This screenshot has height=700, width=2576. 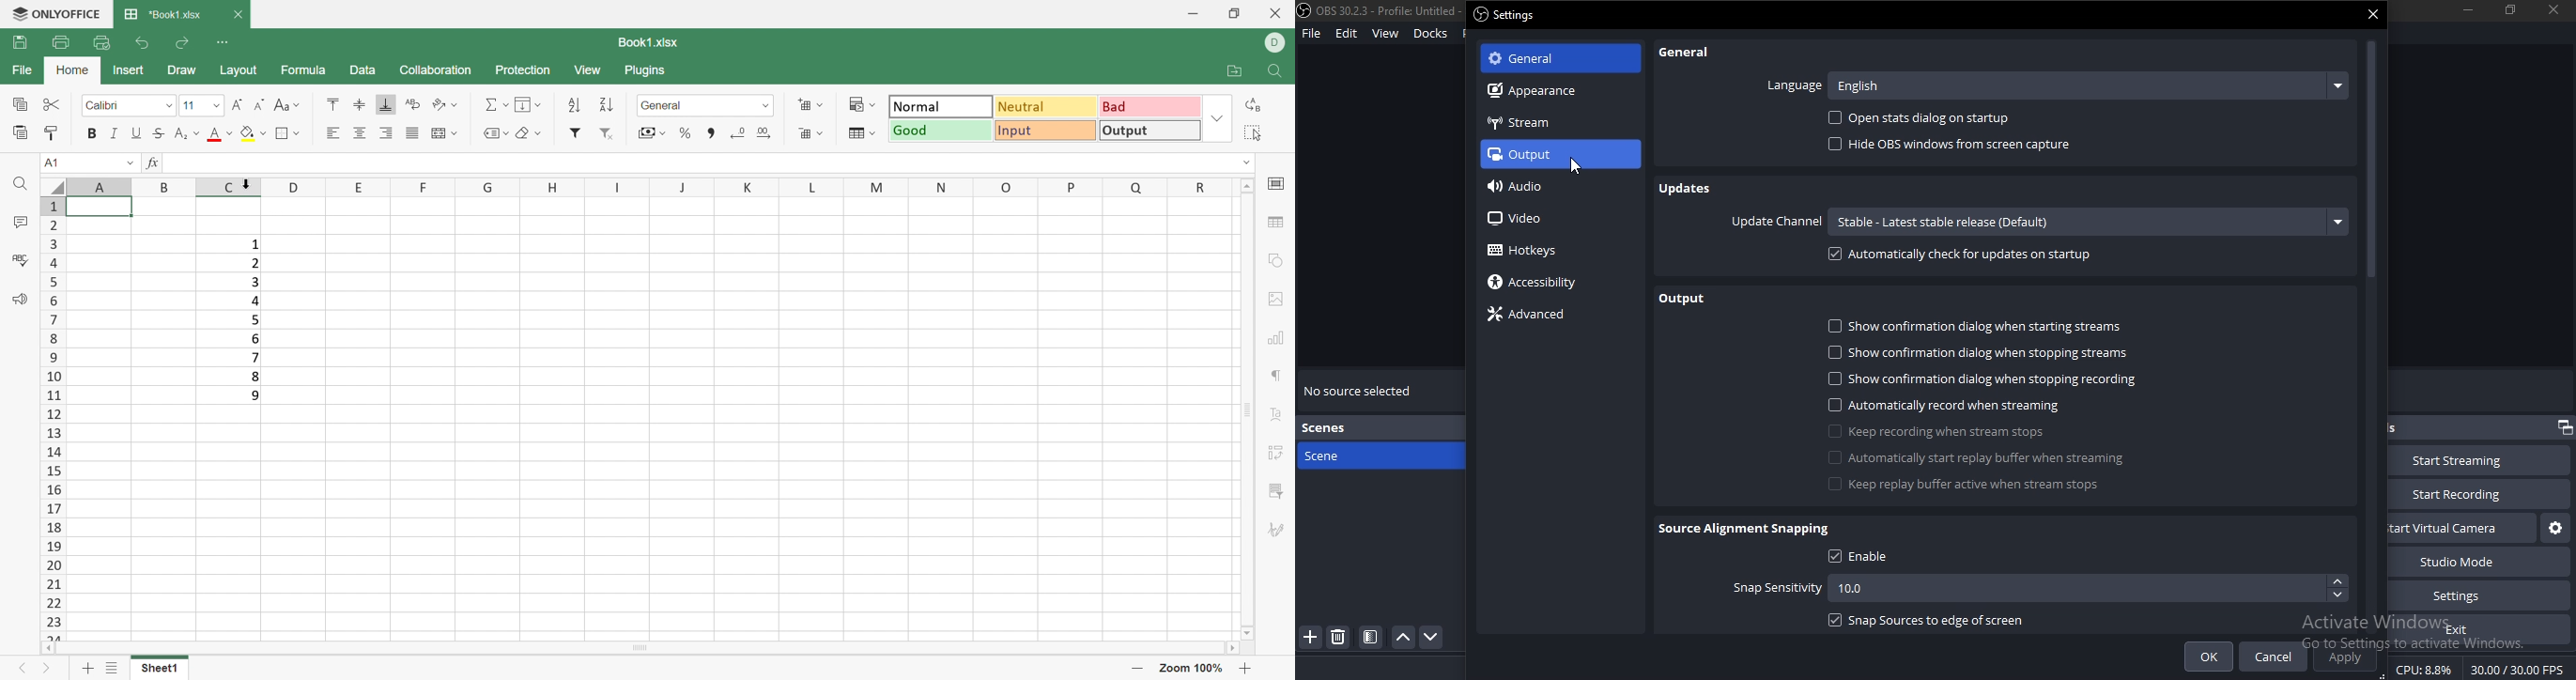 What do you see at coordinates (1960, 406) in the screenshot?
I see `automatically record when streaming` at bounding box center [1960, 406].